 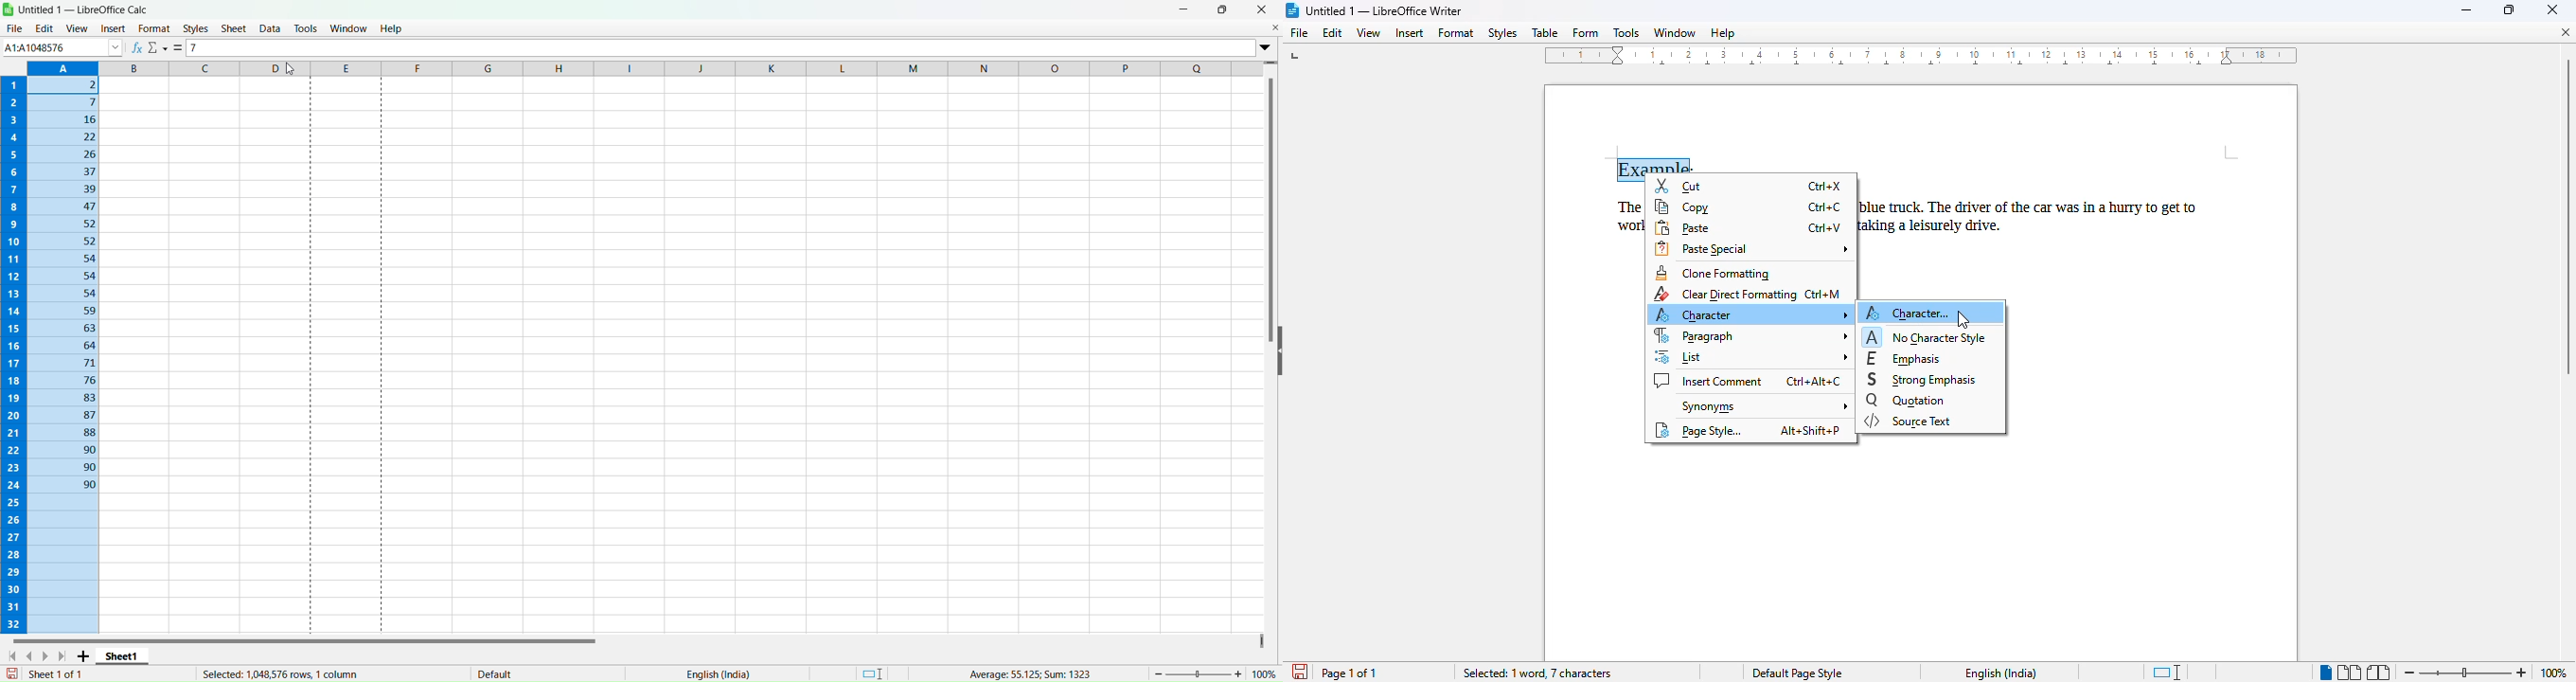 What do you see at coordinates (276, 35) in the screenshot?
I see `Cursor` at bounding box center [276, 35].